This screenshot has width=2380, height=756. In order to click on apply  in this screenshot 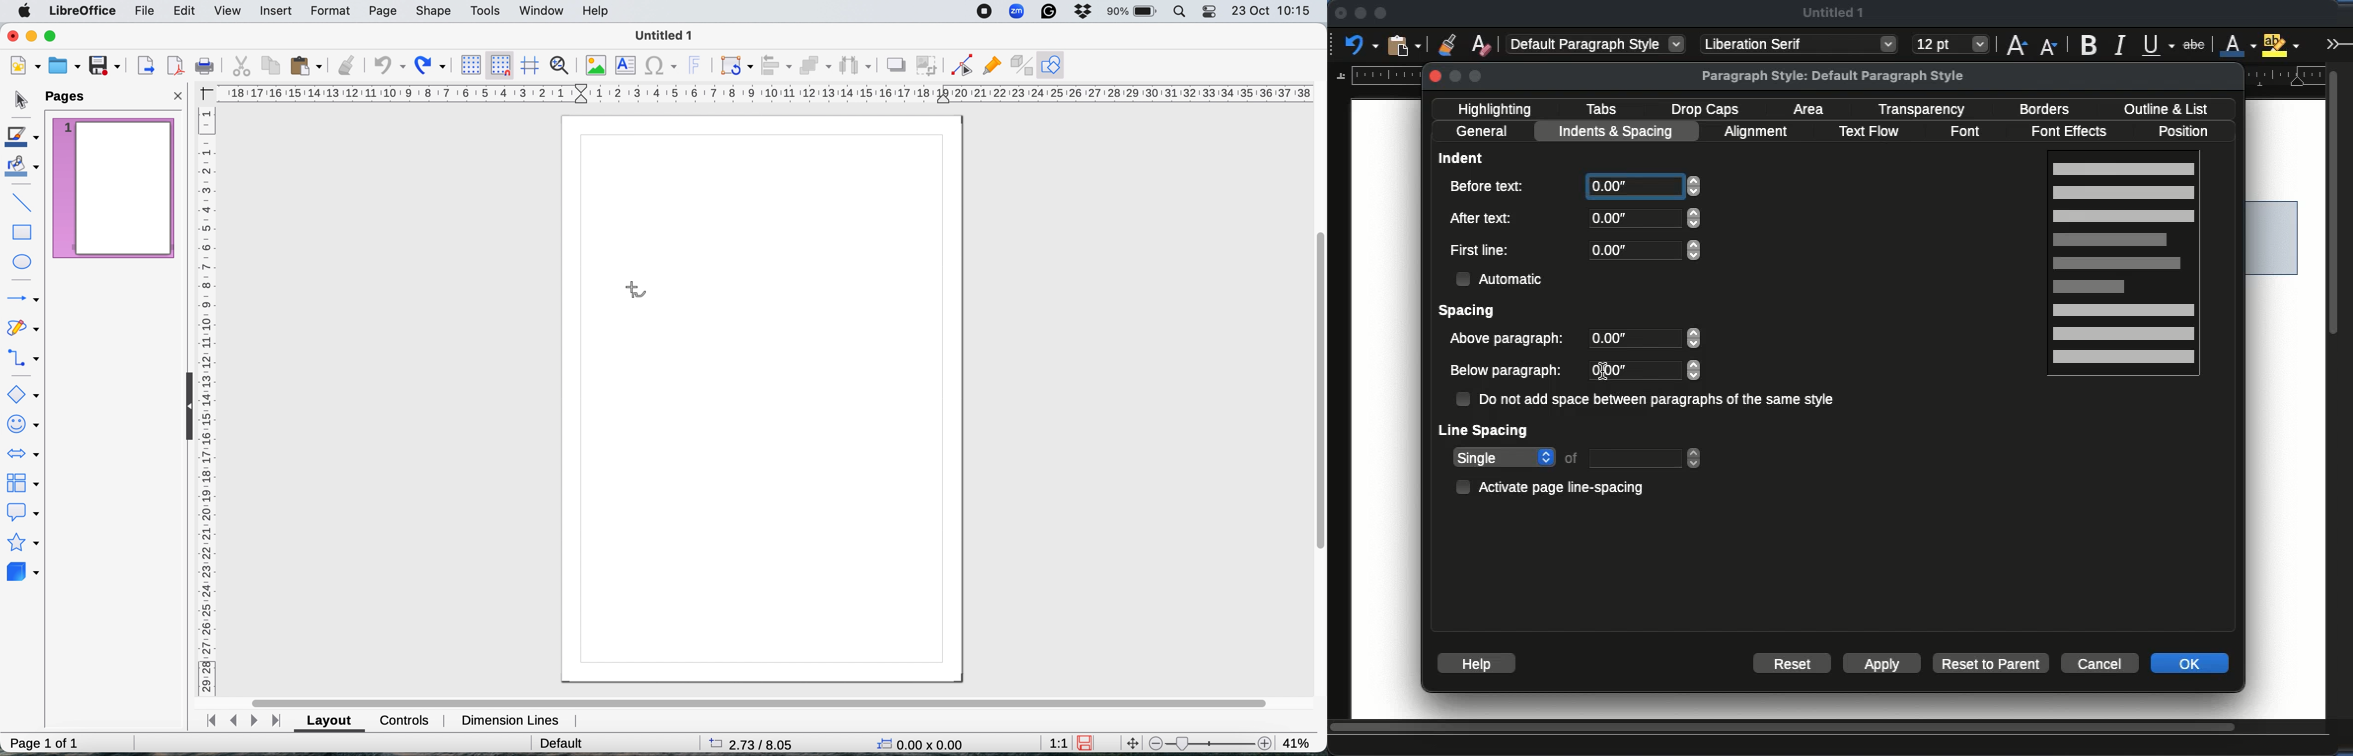, I will do `click(1882, 663)`.